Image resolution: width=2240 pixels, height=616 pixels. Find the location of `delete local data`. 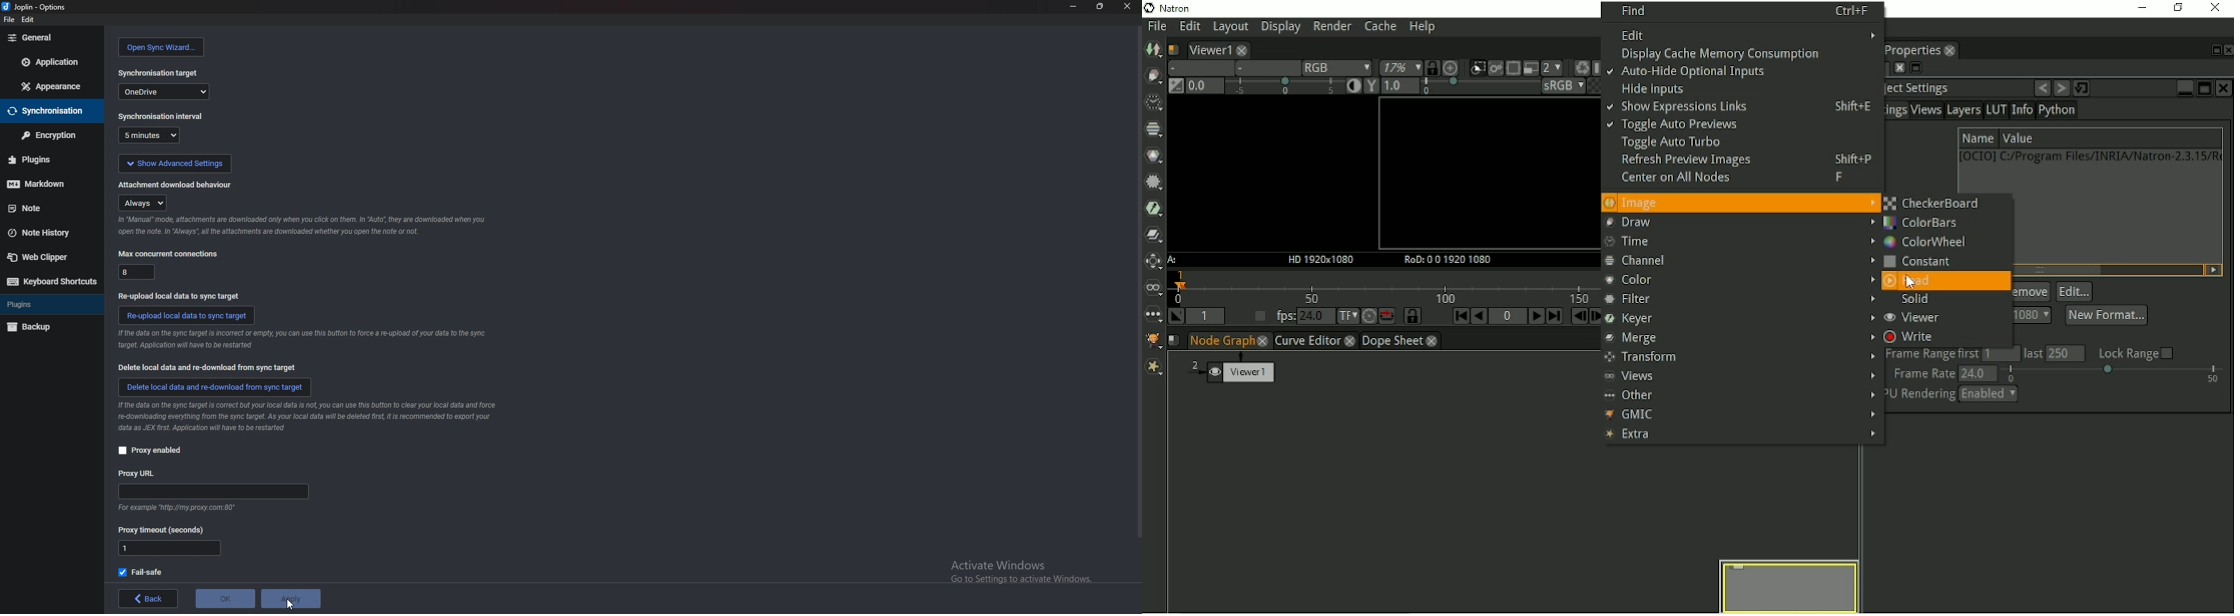

delete local data is located at coordinates (204, 366).